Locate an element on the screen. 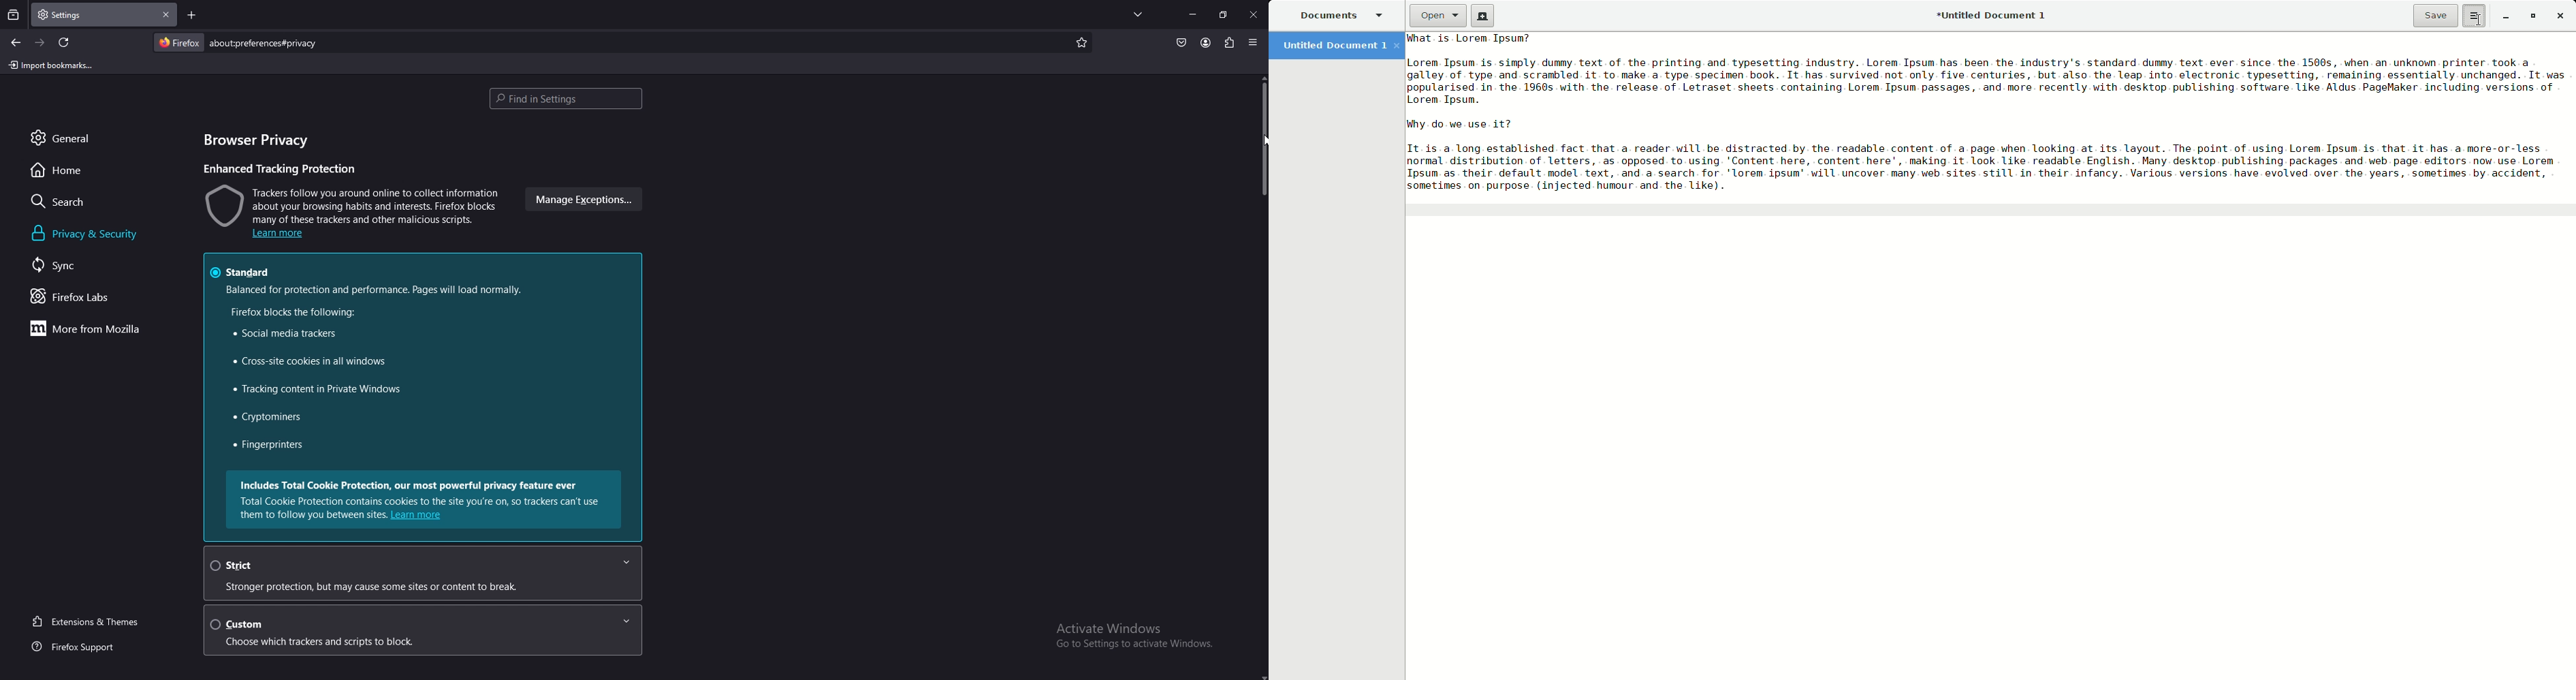  recent browsing is located at coordinates (13, 16).